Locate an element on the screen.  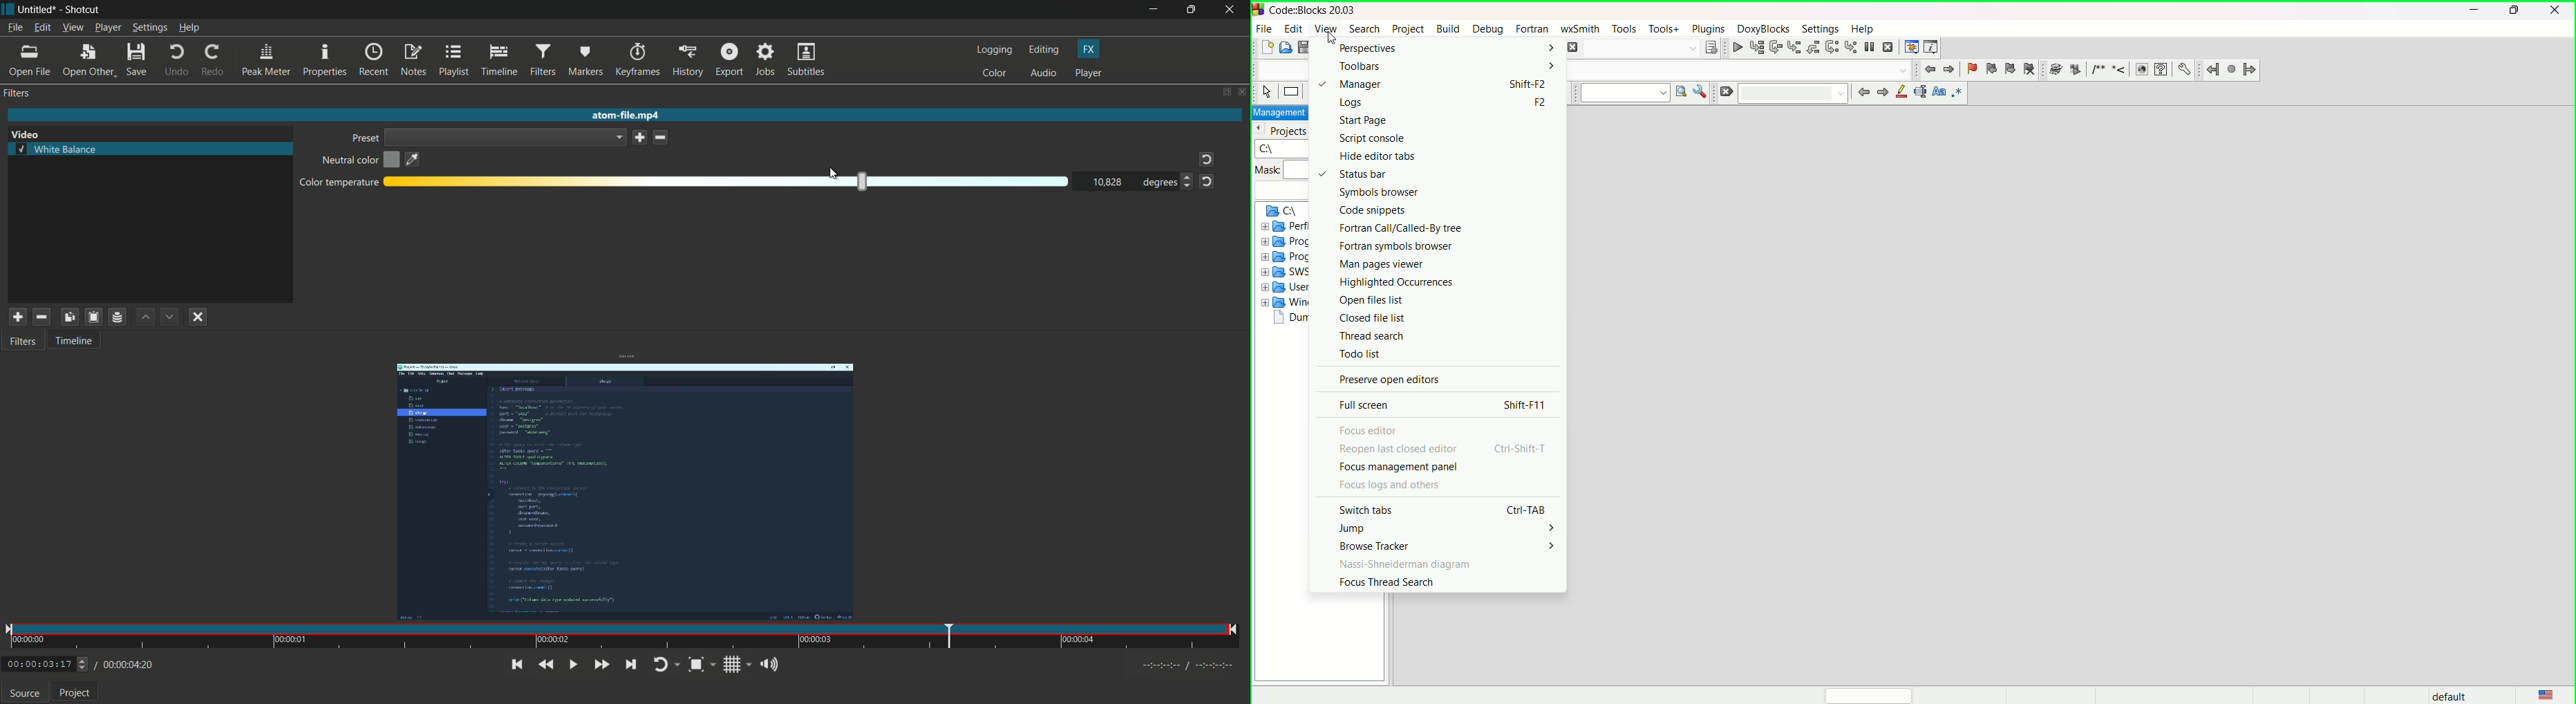
history is located at coordinates (689, 59).